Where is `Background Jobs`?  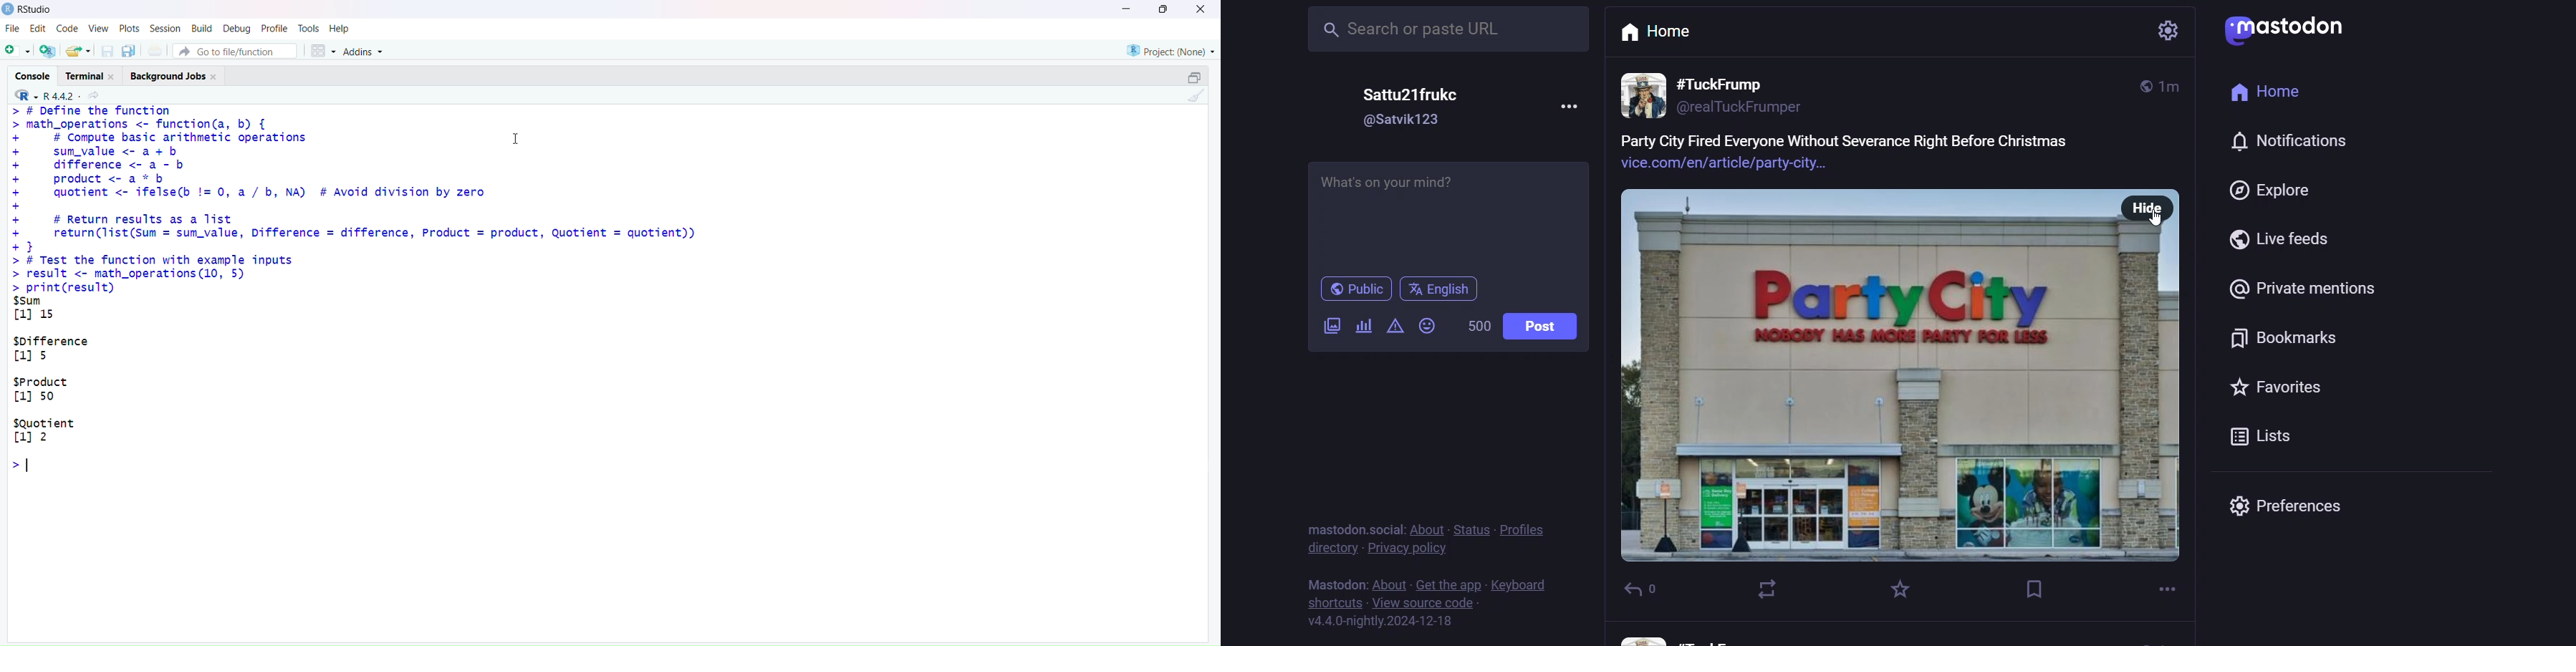 Background Jobs is located at coordinates (174, 76).